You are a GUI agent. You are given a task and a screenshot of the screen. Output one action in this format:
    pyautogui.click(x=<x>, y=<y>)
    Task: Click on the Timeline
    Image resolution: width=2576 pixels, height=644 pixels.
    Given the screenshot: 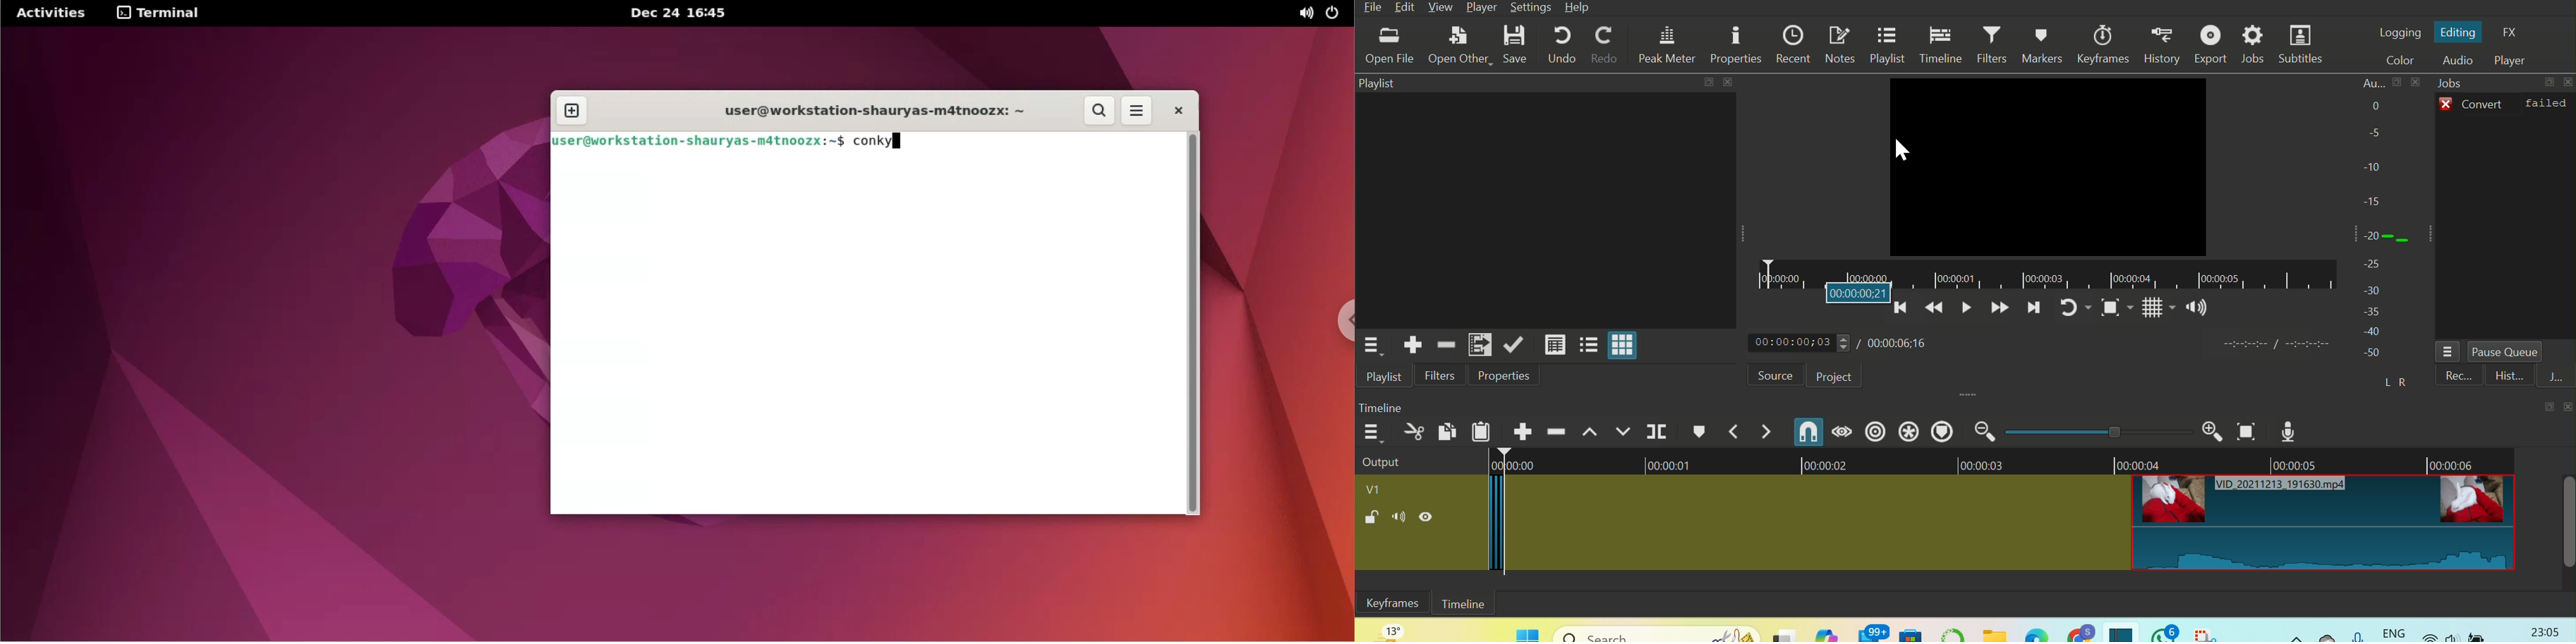 What is the action you would take?
    pyautogui.click(x=1386, y=409)
    